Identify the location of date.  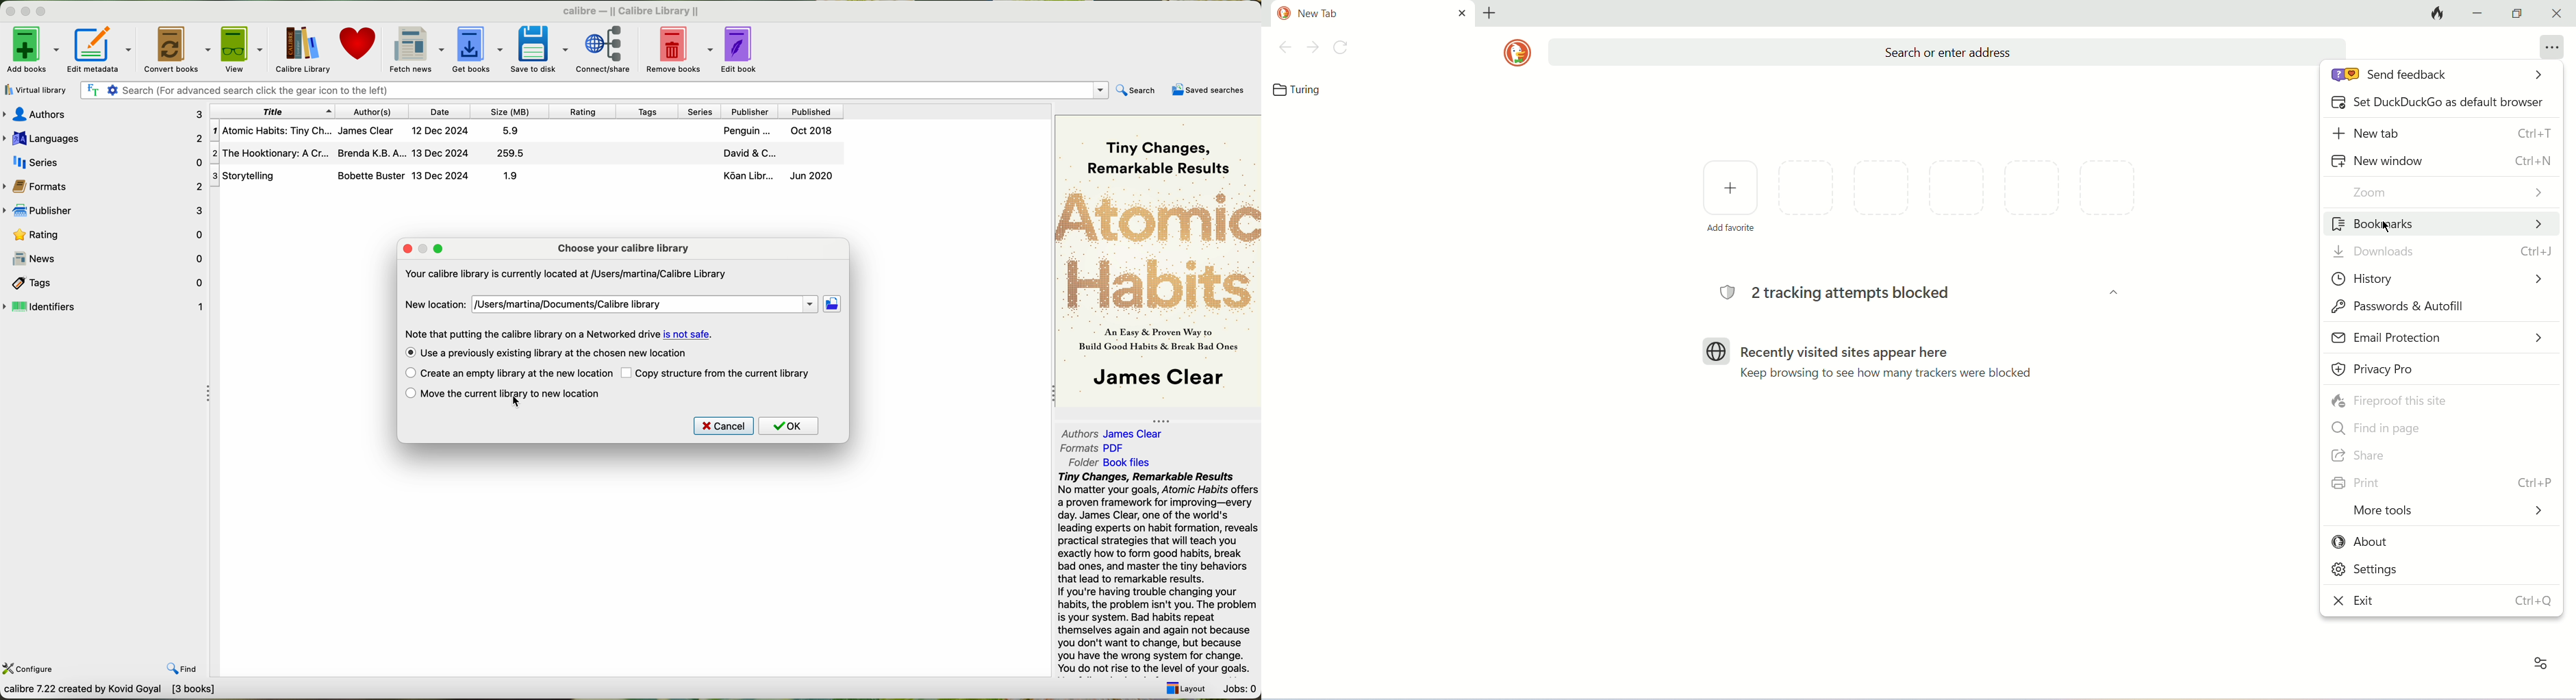
(442, 111).